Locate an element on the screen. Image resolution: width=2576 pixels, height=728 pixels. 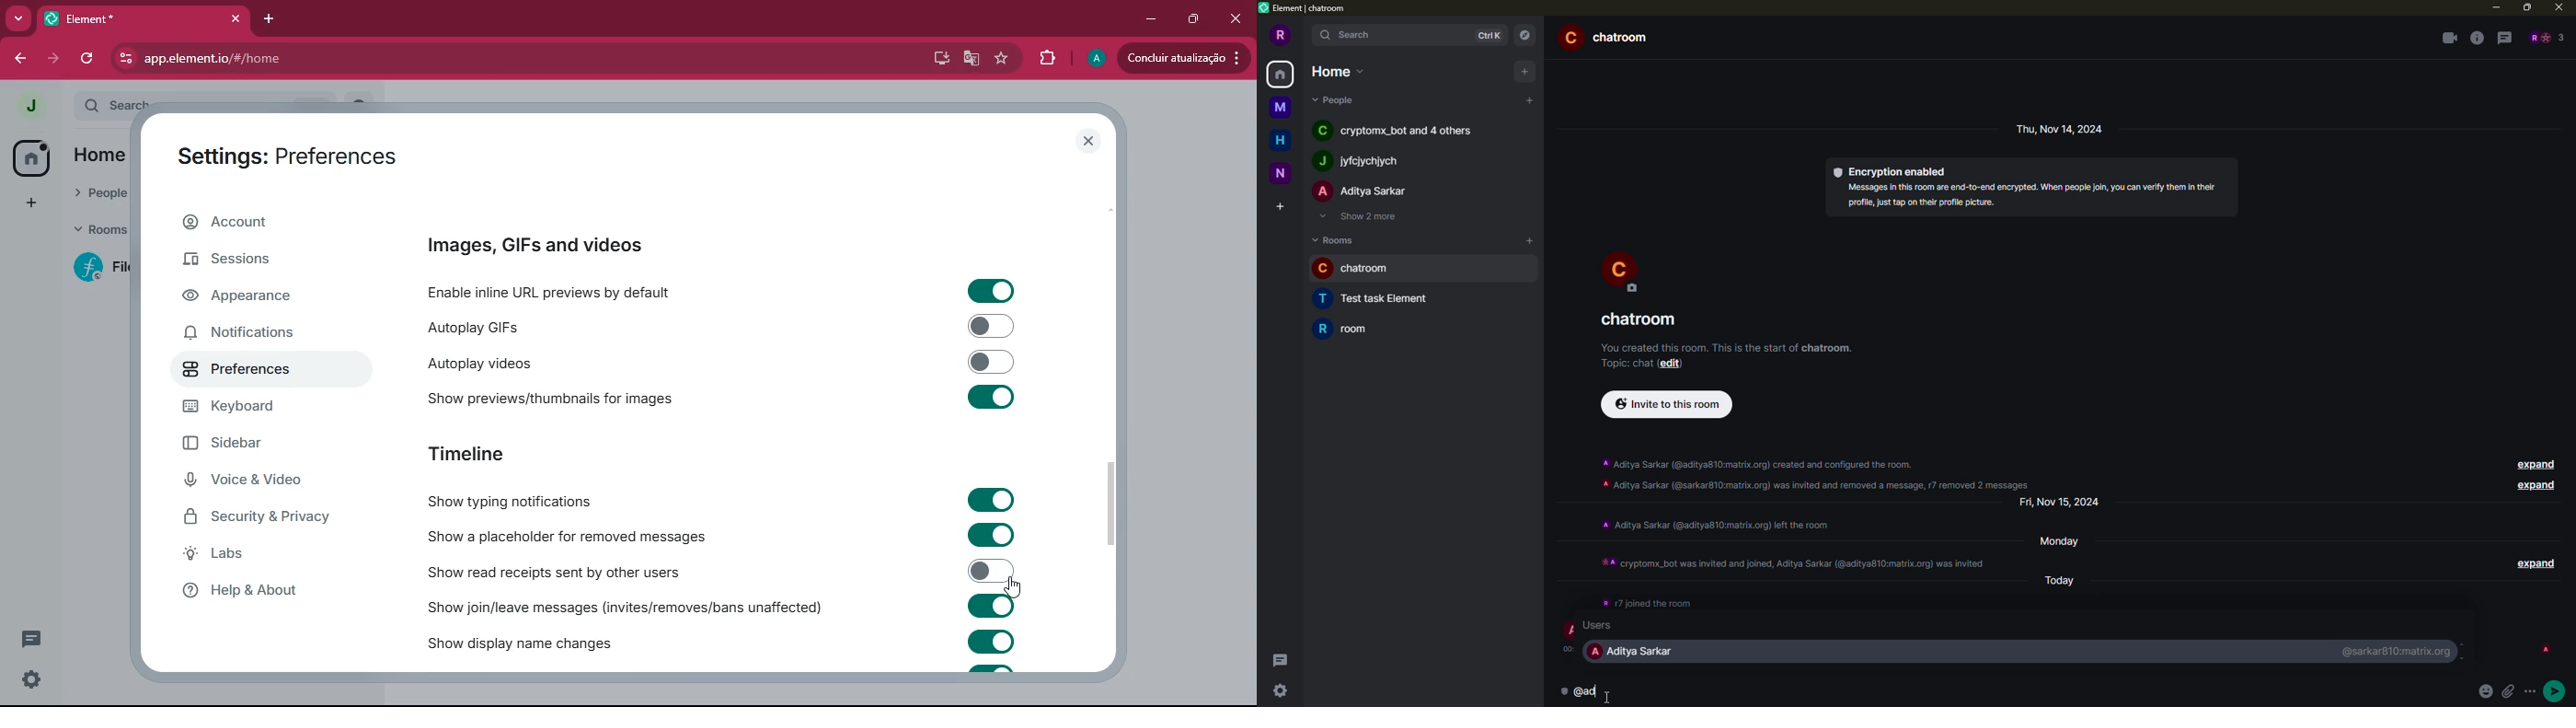
profile is located at coordinates (1281, 34).